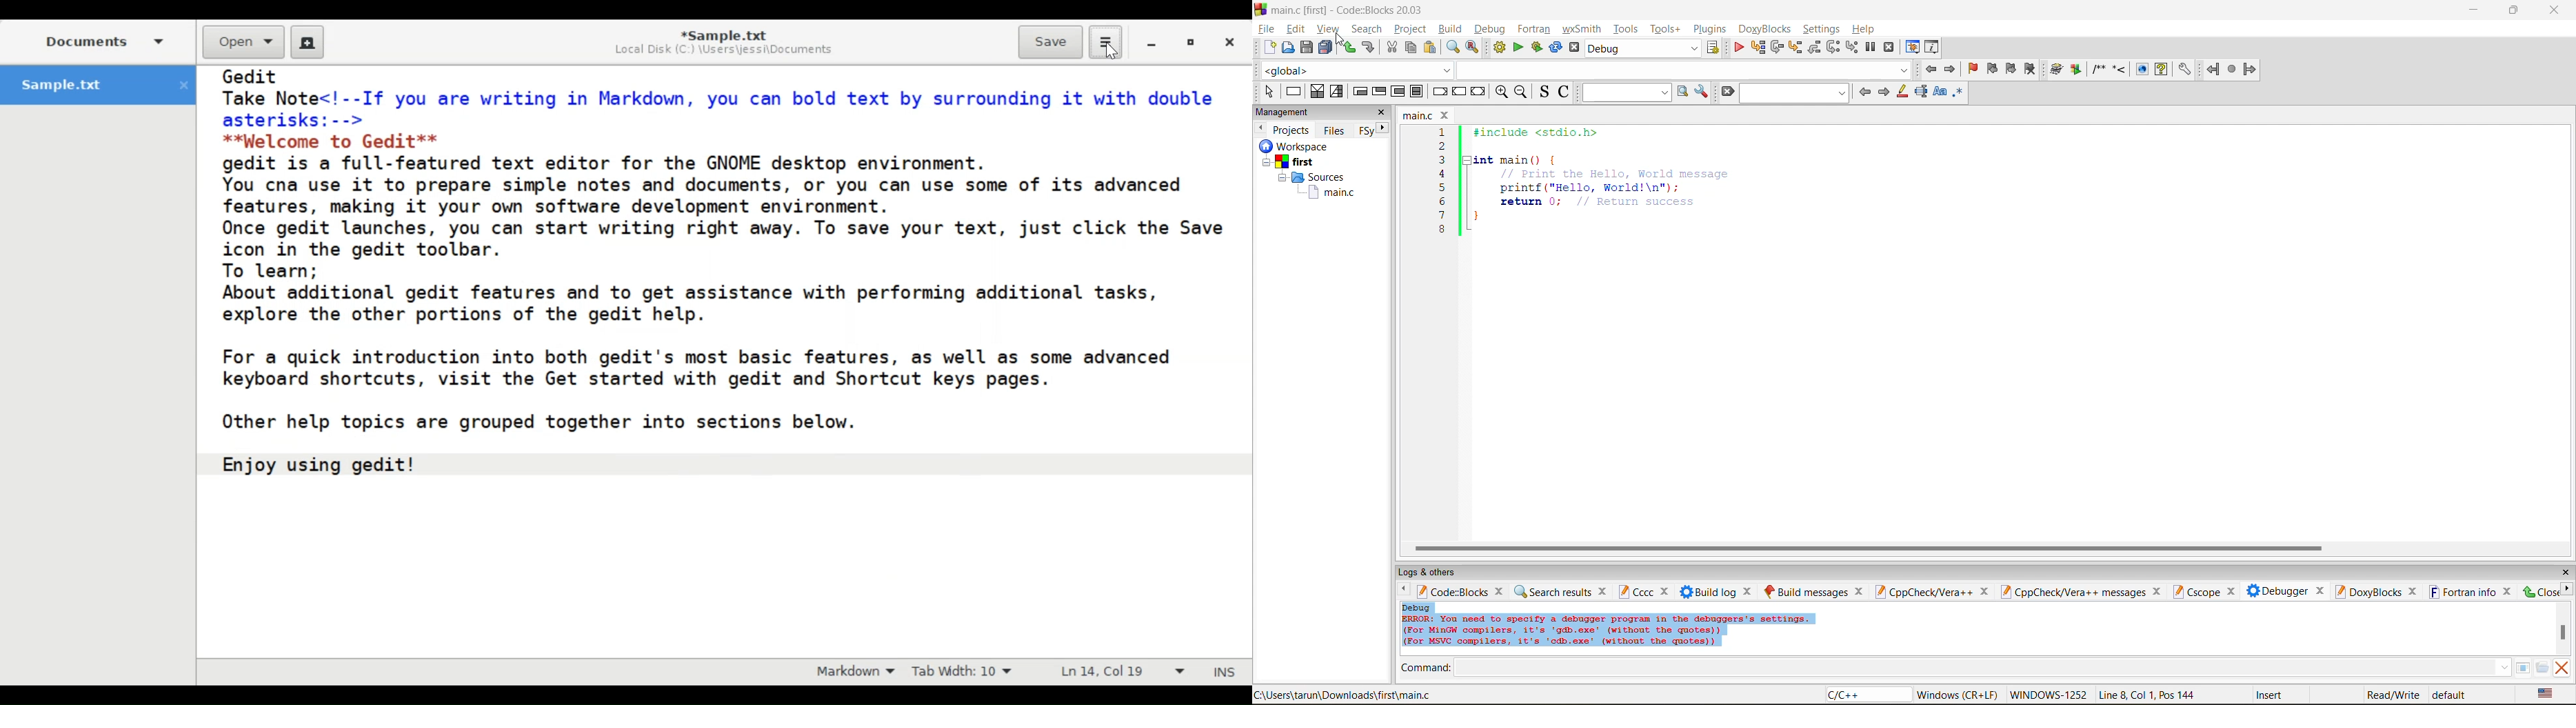 The height and width of the screenshot is (728, 2576). What do you see at coordinates (1305, 48) in the screenshot?
I see `save` at bounding box center [1305, 48].